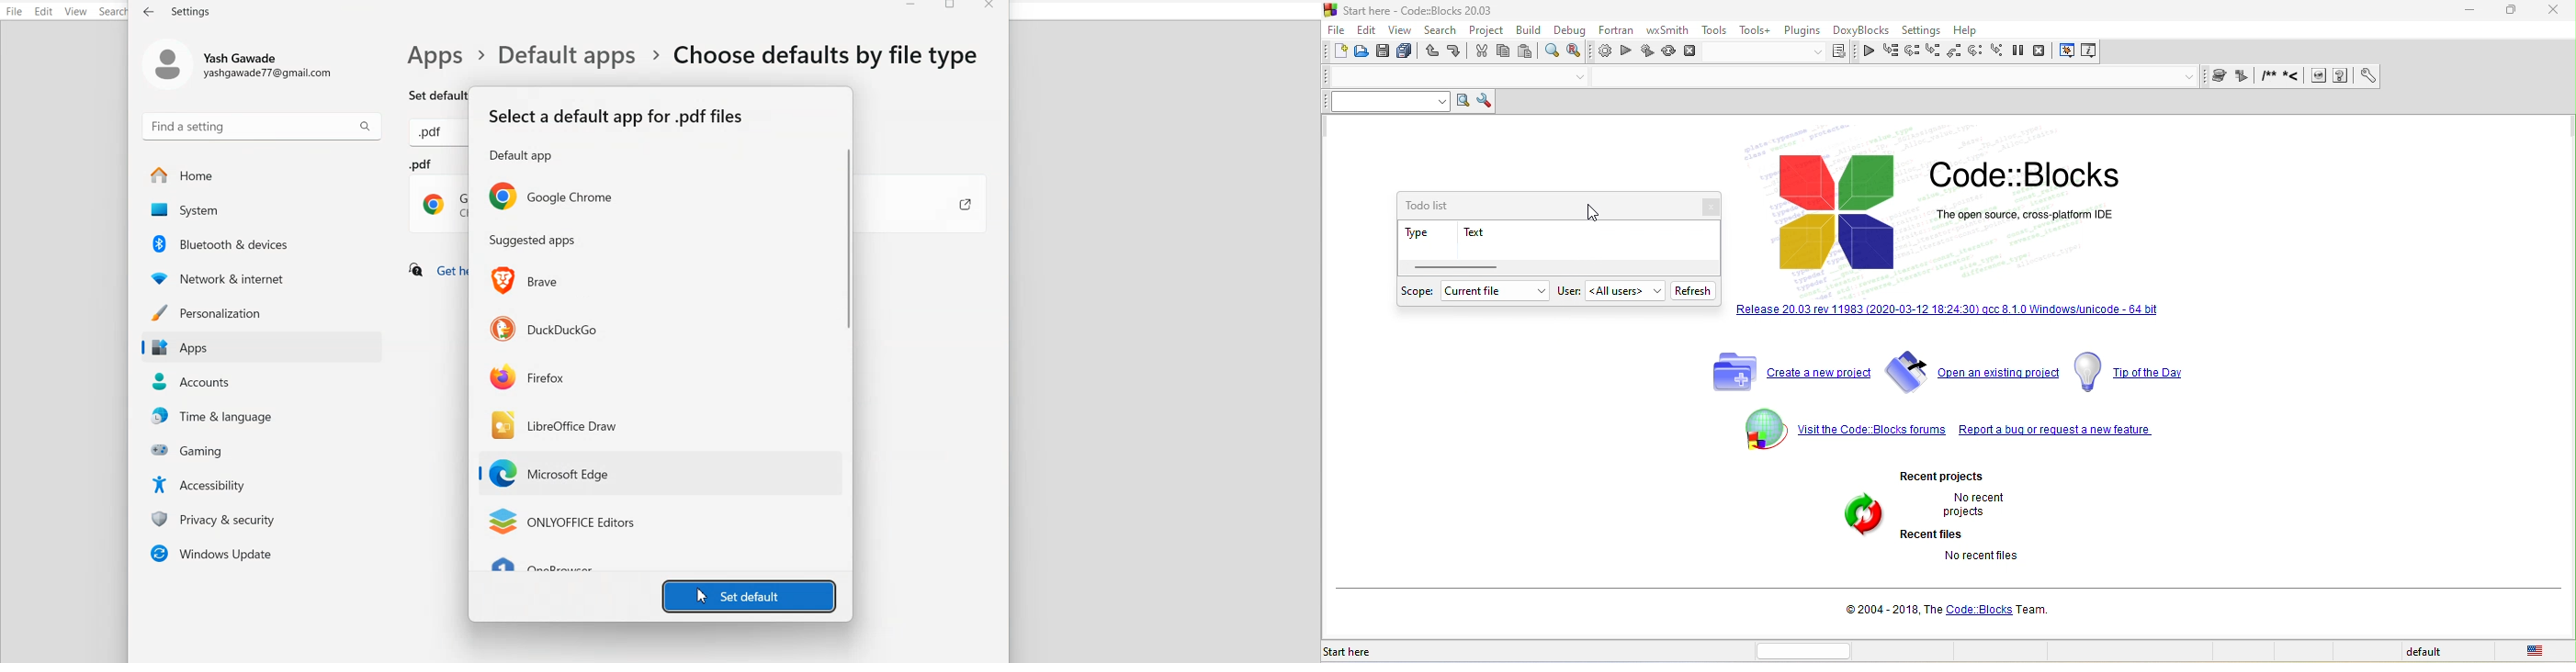 This screenshot has width=2576, height=672. Describe the element at coordinates (243, 62) in the screenshot. I see `Account` at that location.